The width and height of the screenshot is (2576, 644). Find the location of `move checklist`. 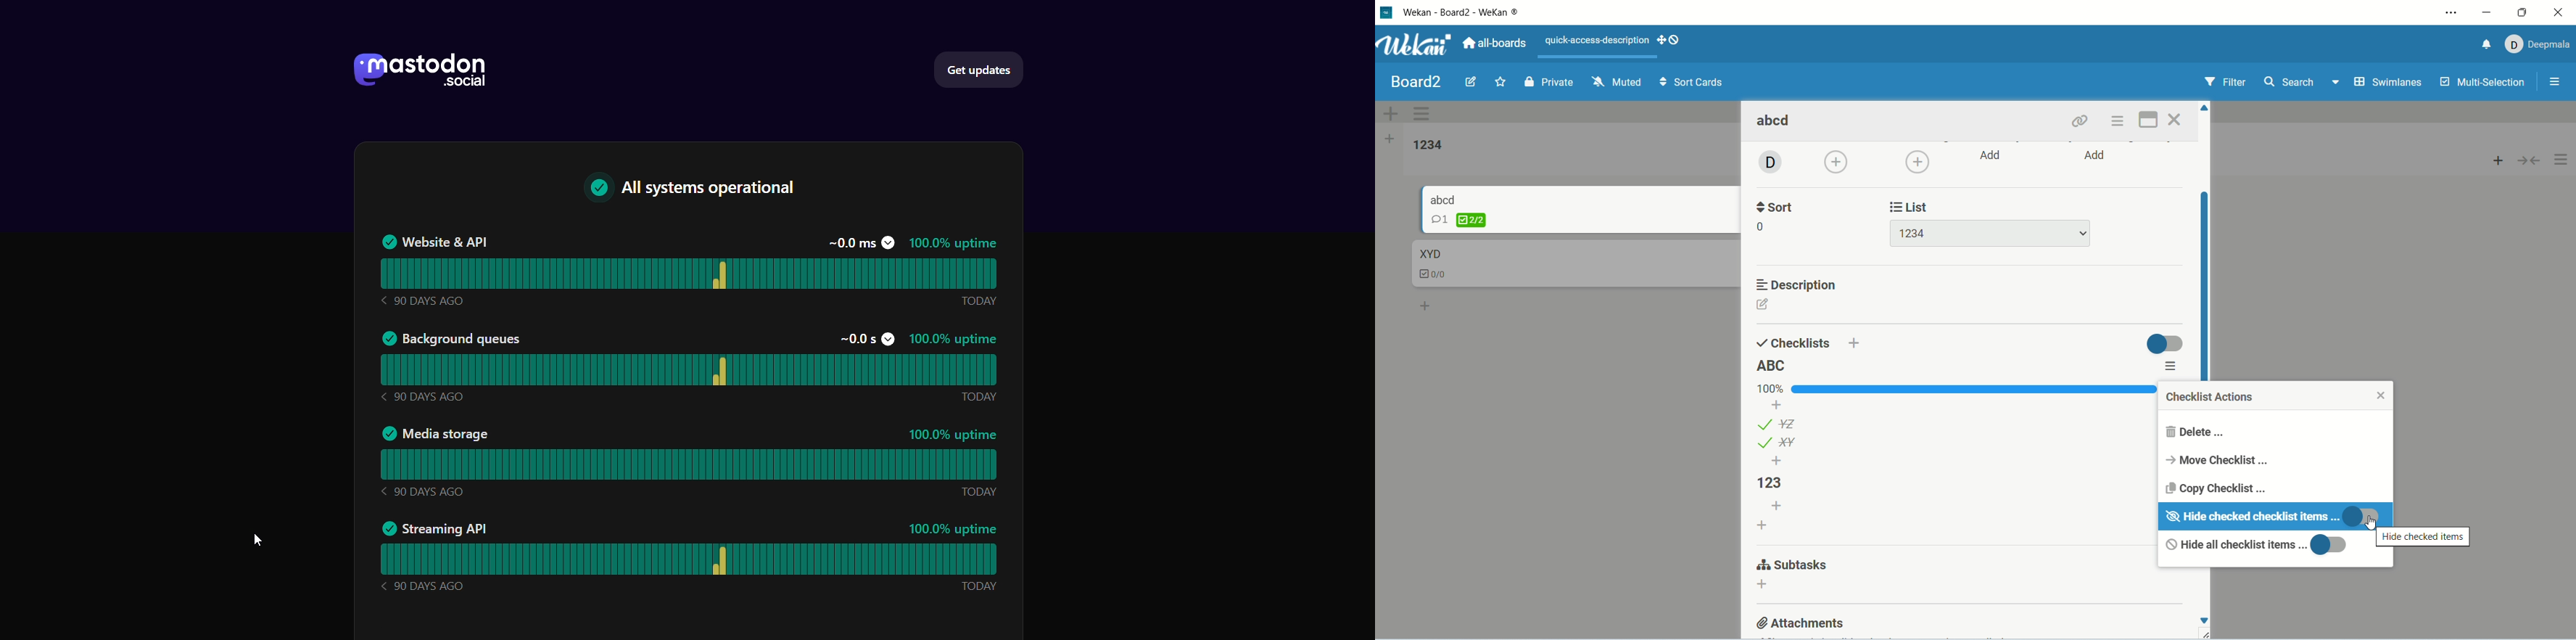

move checklist is located at coordinates (2214, 459).